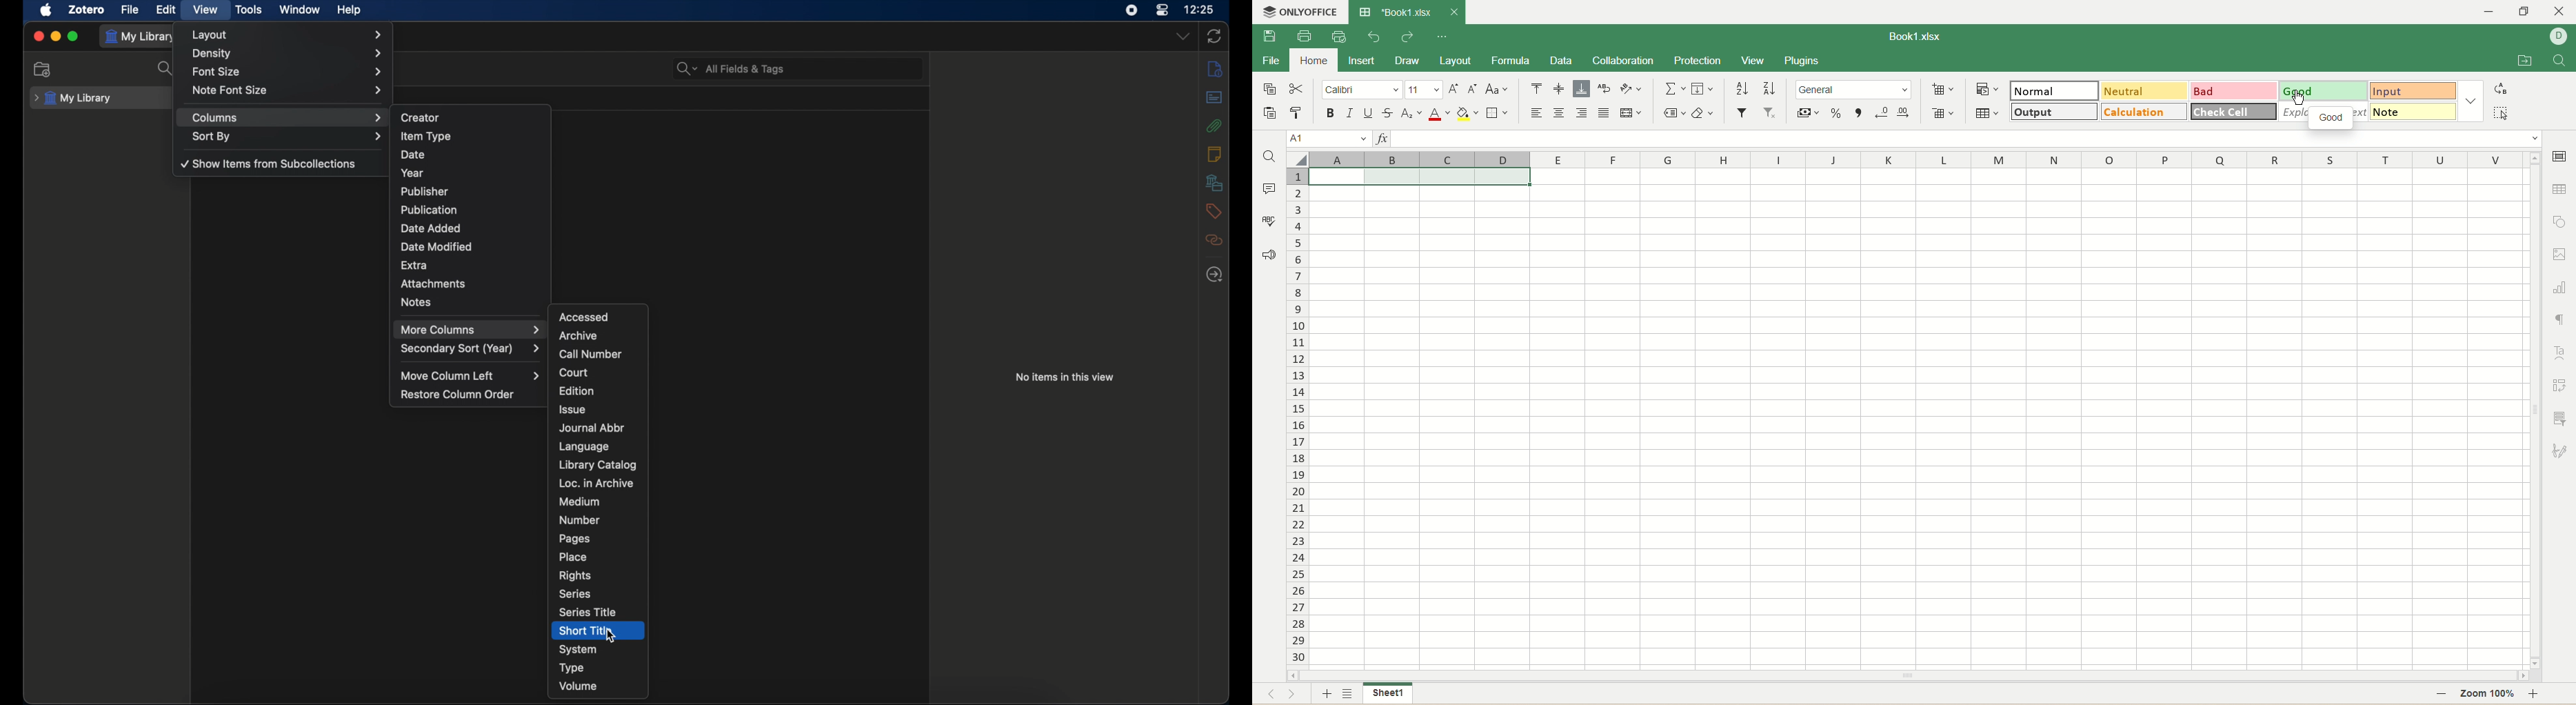 The image size is (2576, 728). What do you see at coordinates (2322, 112) in the screenshot?
I see `explanatory text` at bounding box center [2322, 112].